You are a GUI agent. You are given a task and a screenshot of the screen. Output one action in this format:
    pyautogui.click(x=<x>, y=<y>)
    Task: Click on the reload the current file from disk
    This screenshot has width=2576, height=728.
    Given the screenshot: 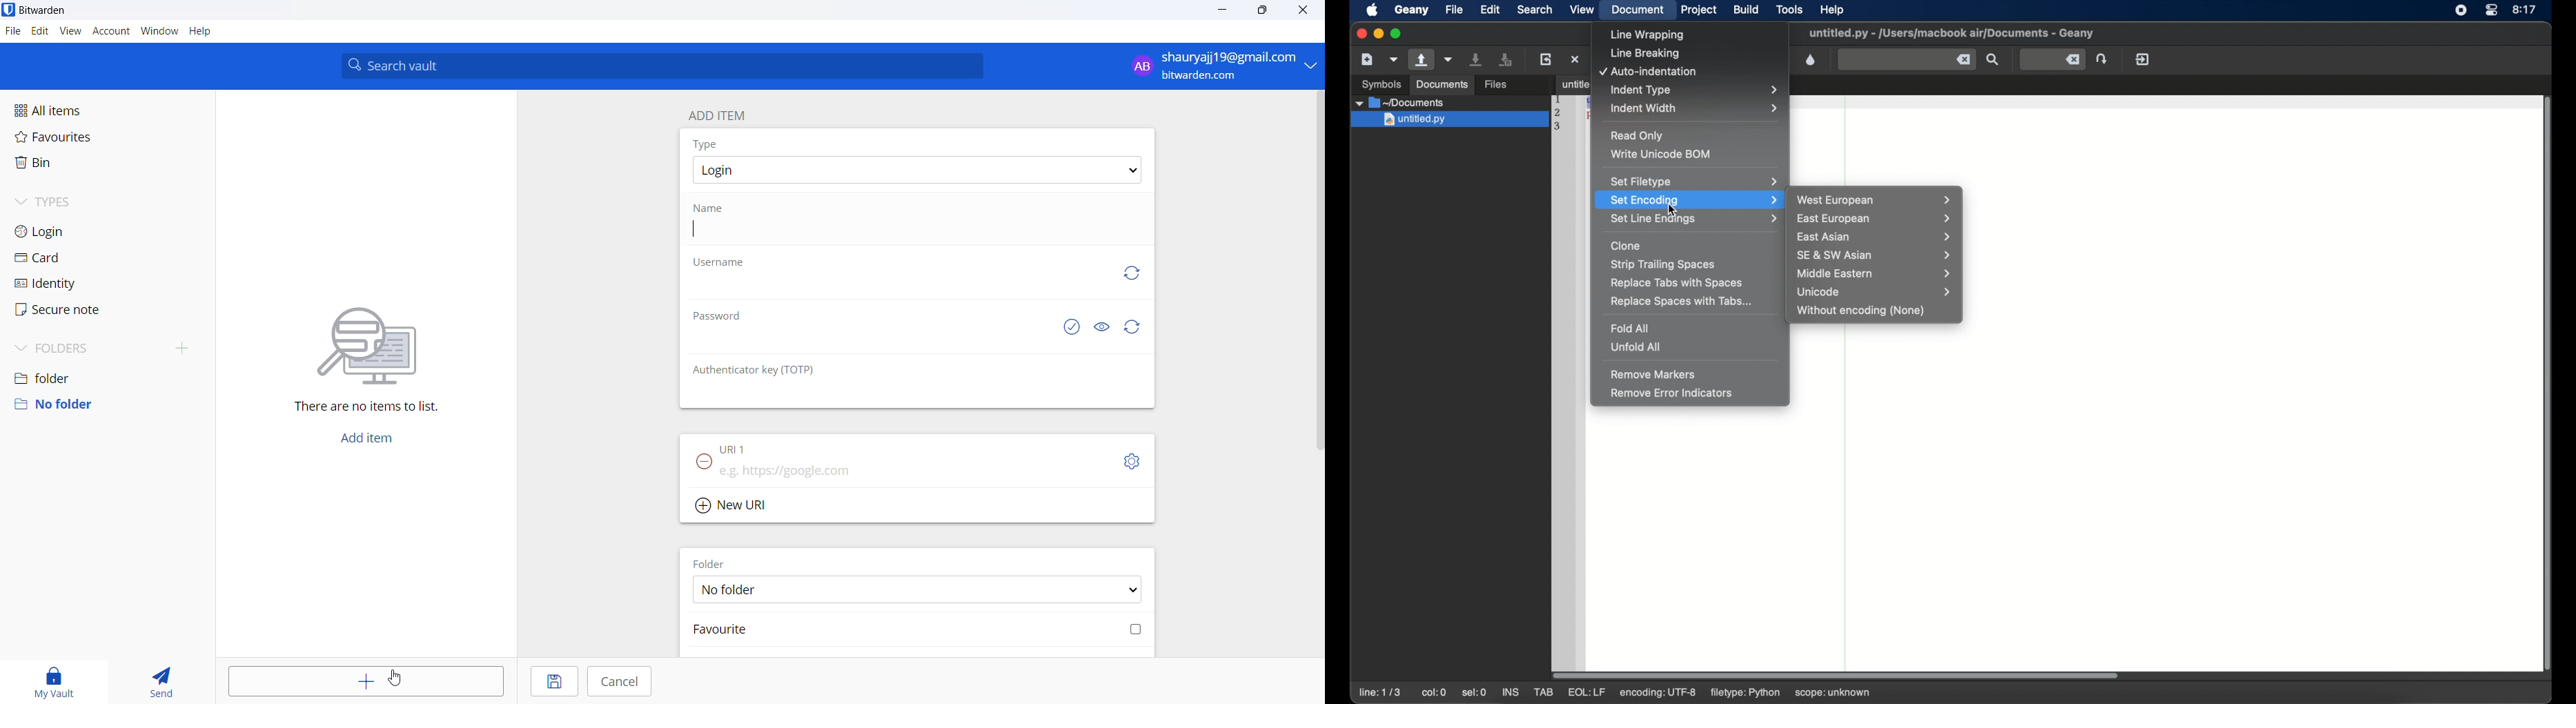 What is the action you would take?
    pyautogui.click(x=1545, y=59)
    